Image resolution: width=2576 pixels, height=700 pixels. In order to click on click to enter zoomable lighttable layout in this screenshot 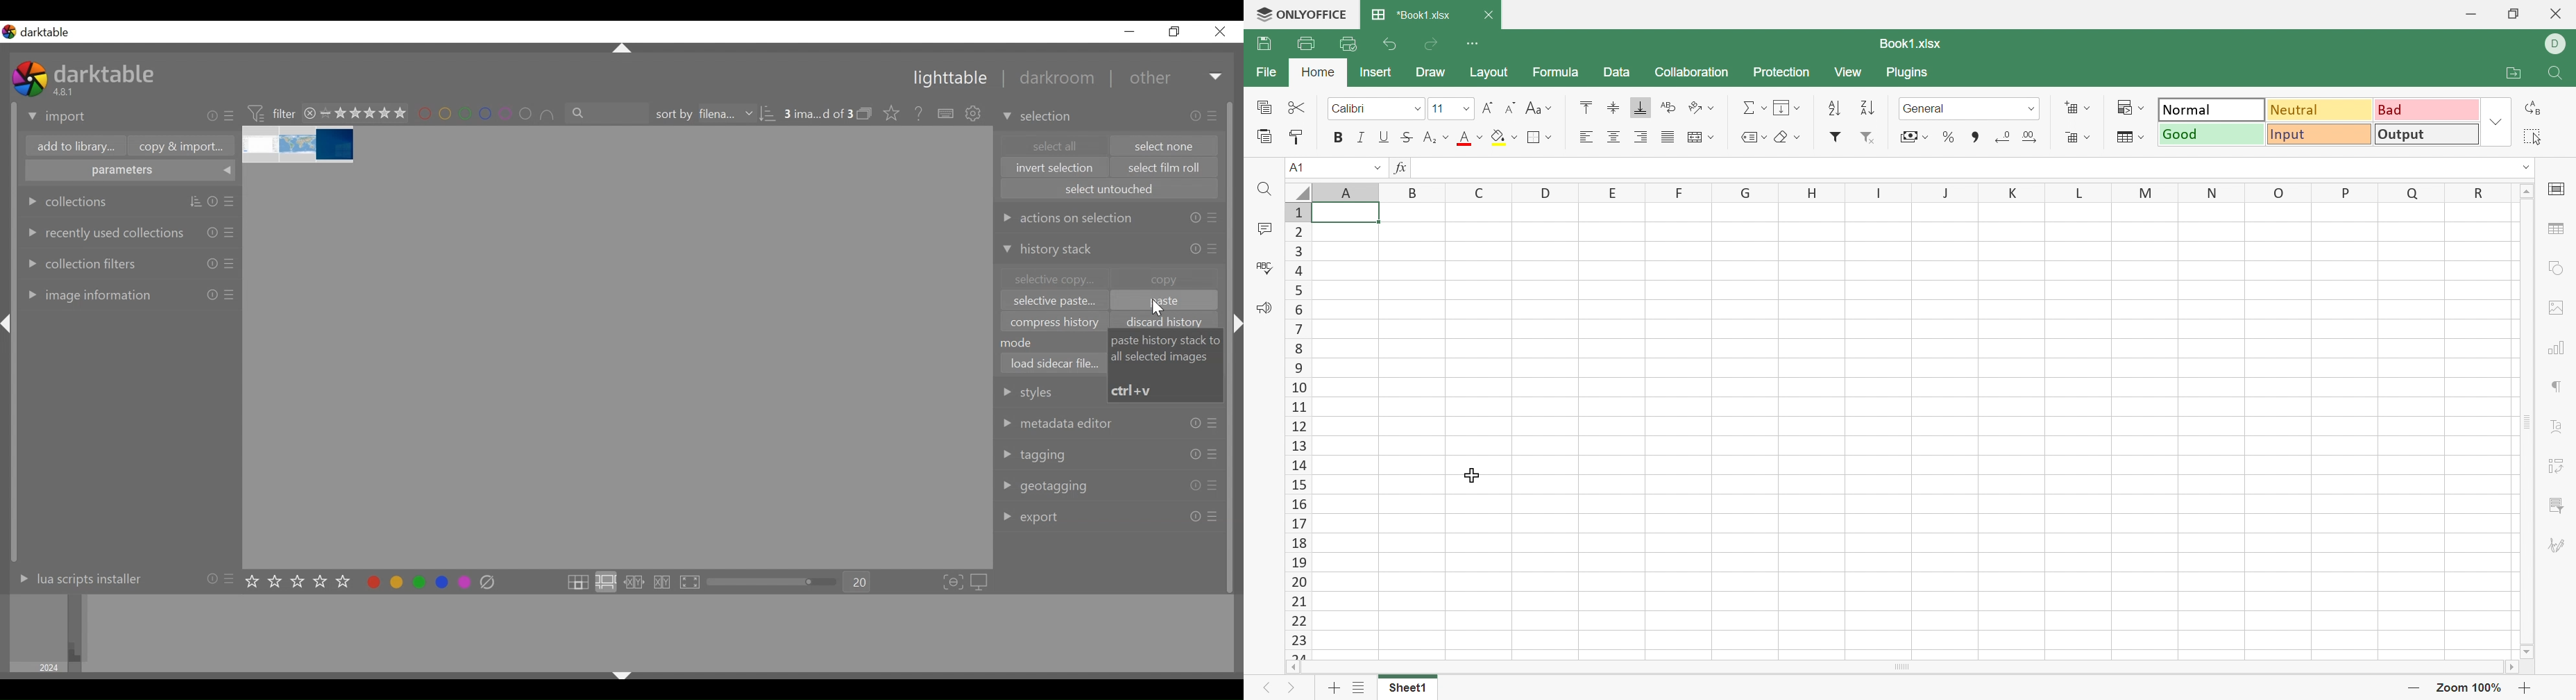, I will do `click(605, 583)`.